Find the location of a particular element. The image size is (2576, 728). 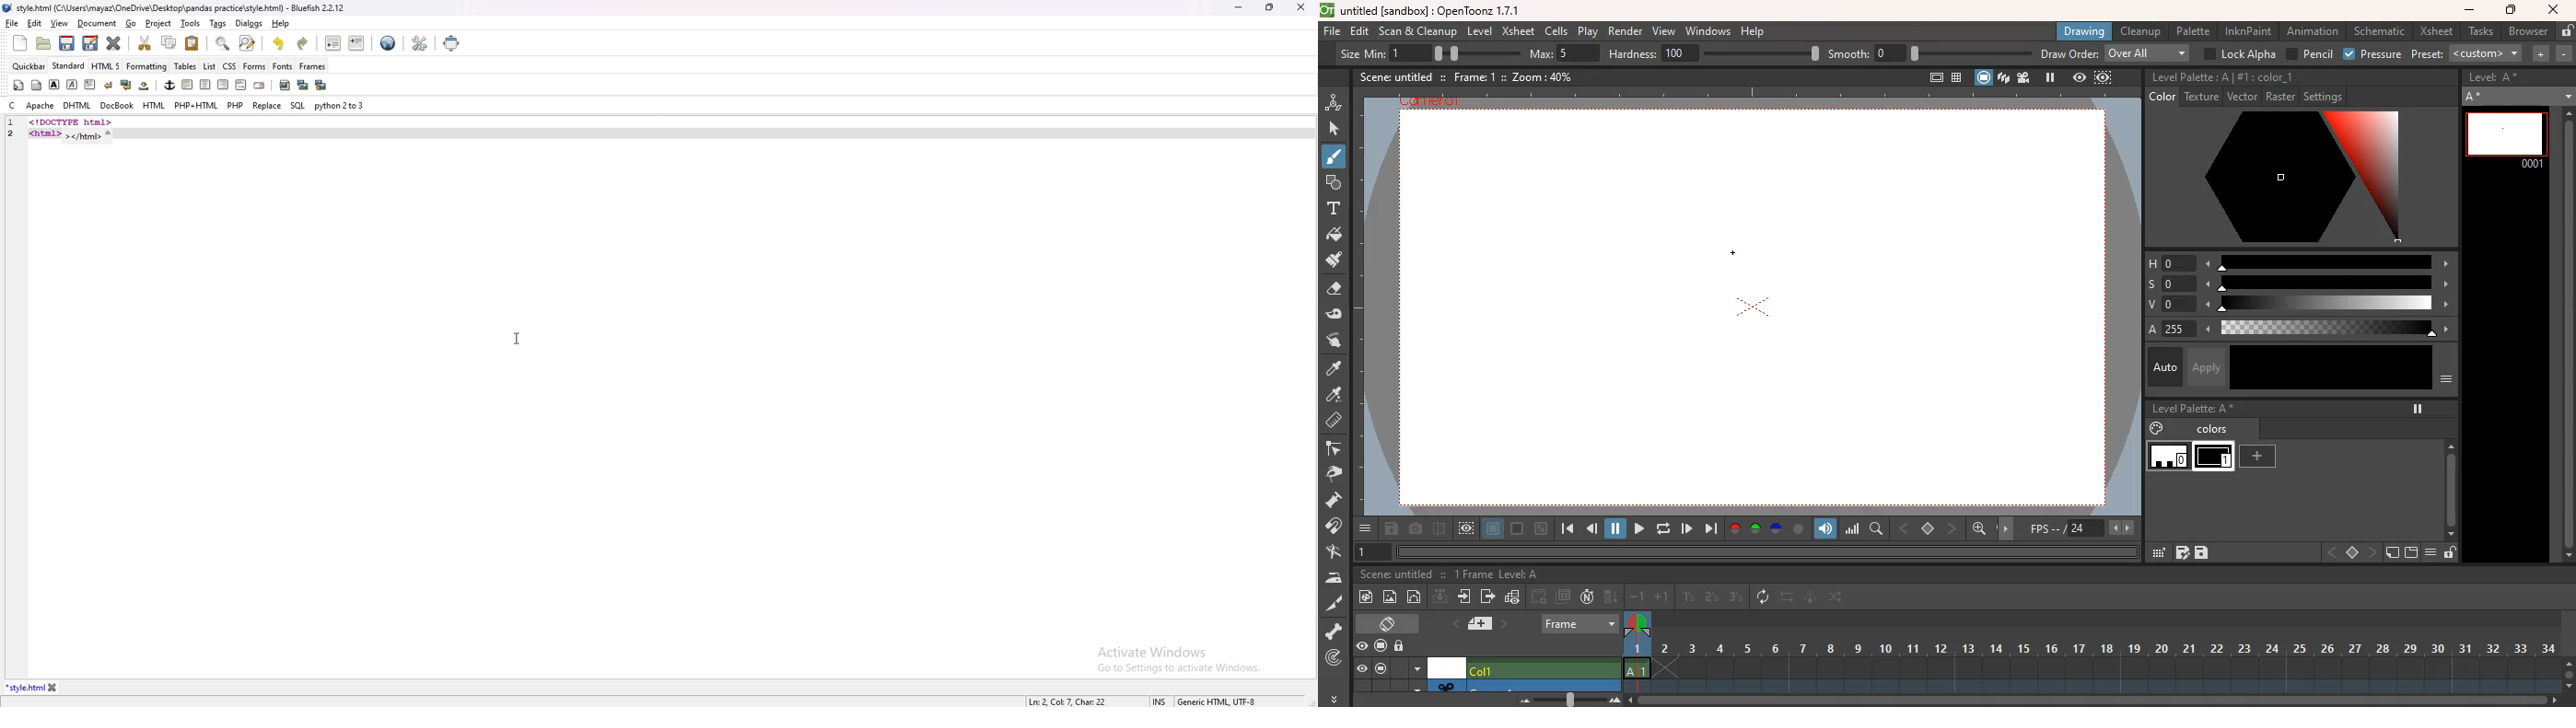

html 5 is located at coordinates (107, 67).